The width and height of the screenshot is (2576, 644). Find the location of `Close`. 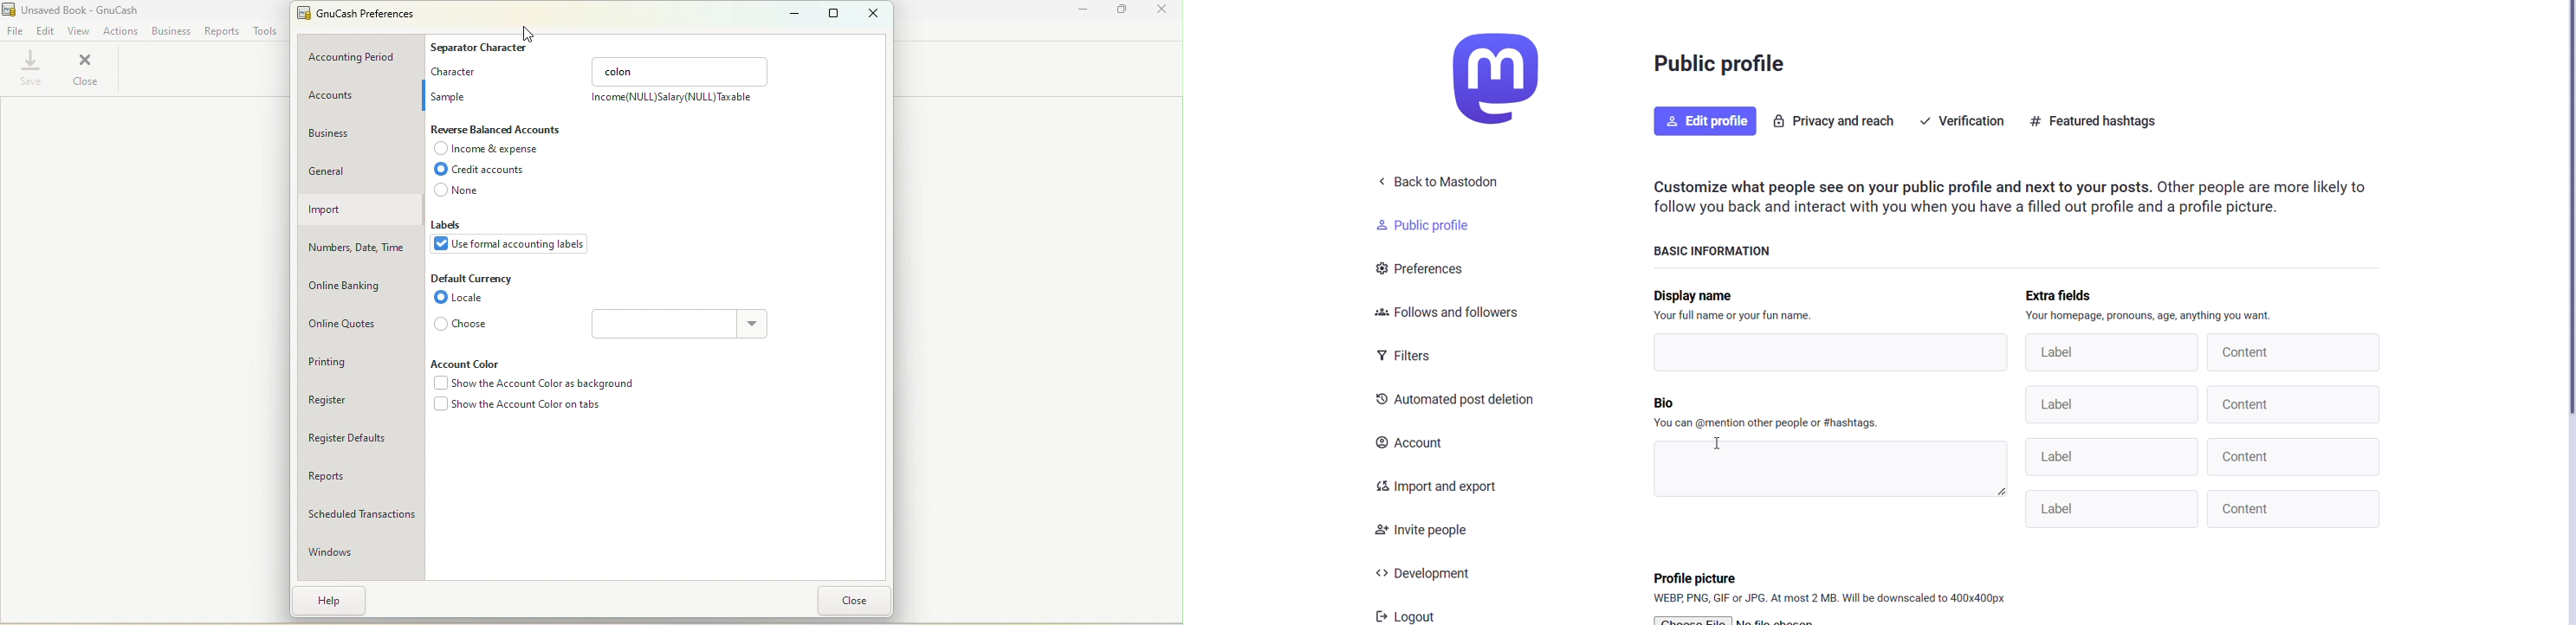

Close is located at coordinates (87, 69).